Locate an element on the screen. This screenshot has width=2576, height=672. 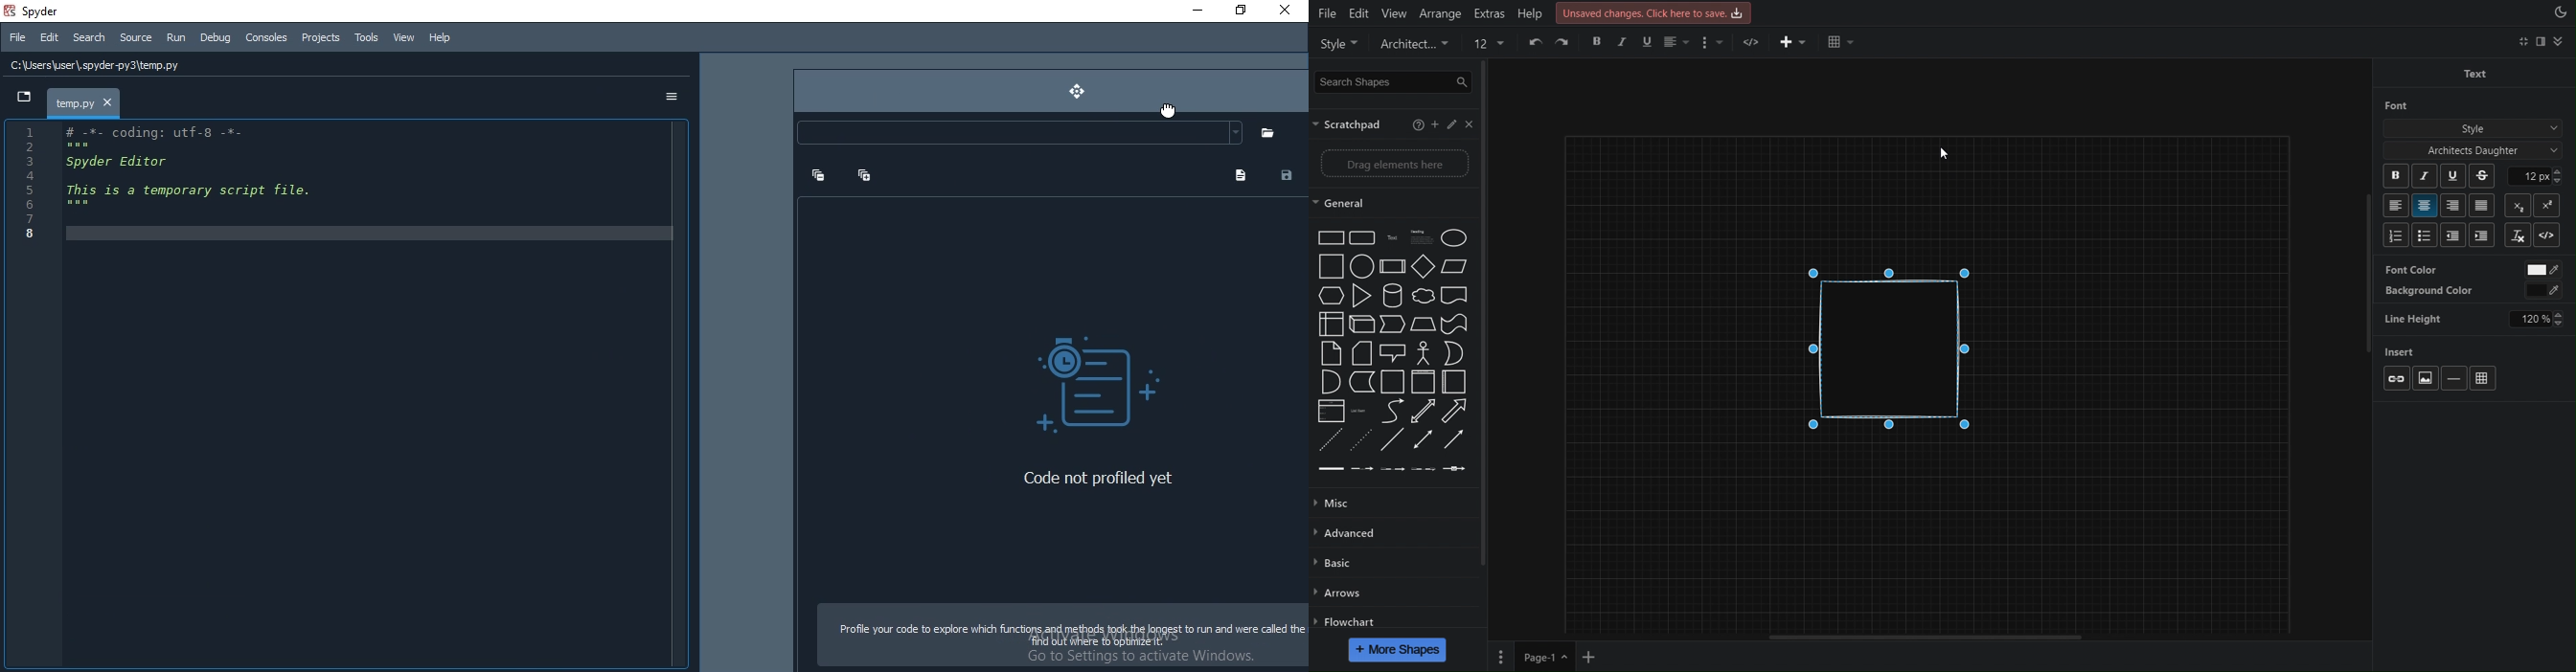
Projects is located at coordinates (319, 38).